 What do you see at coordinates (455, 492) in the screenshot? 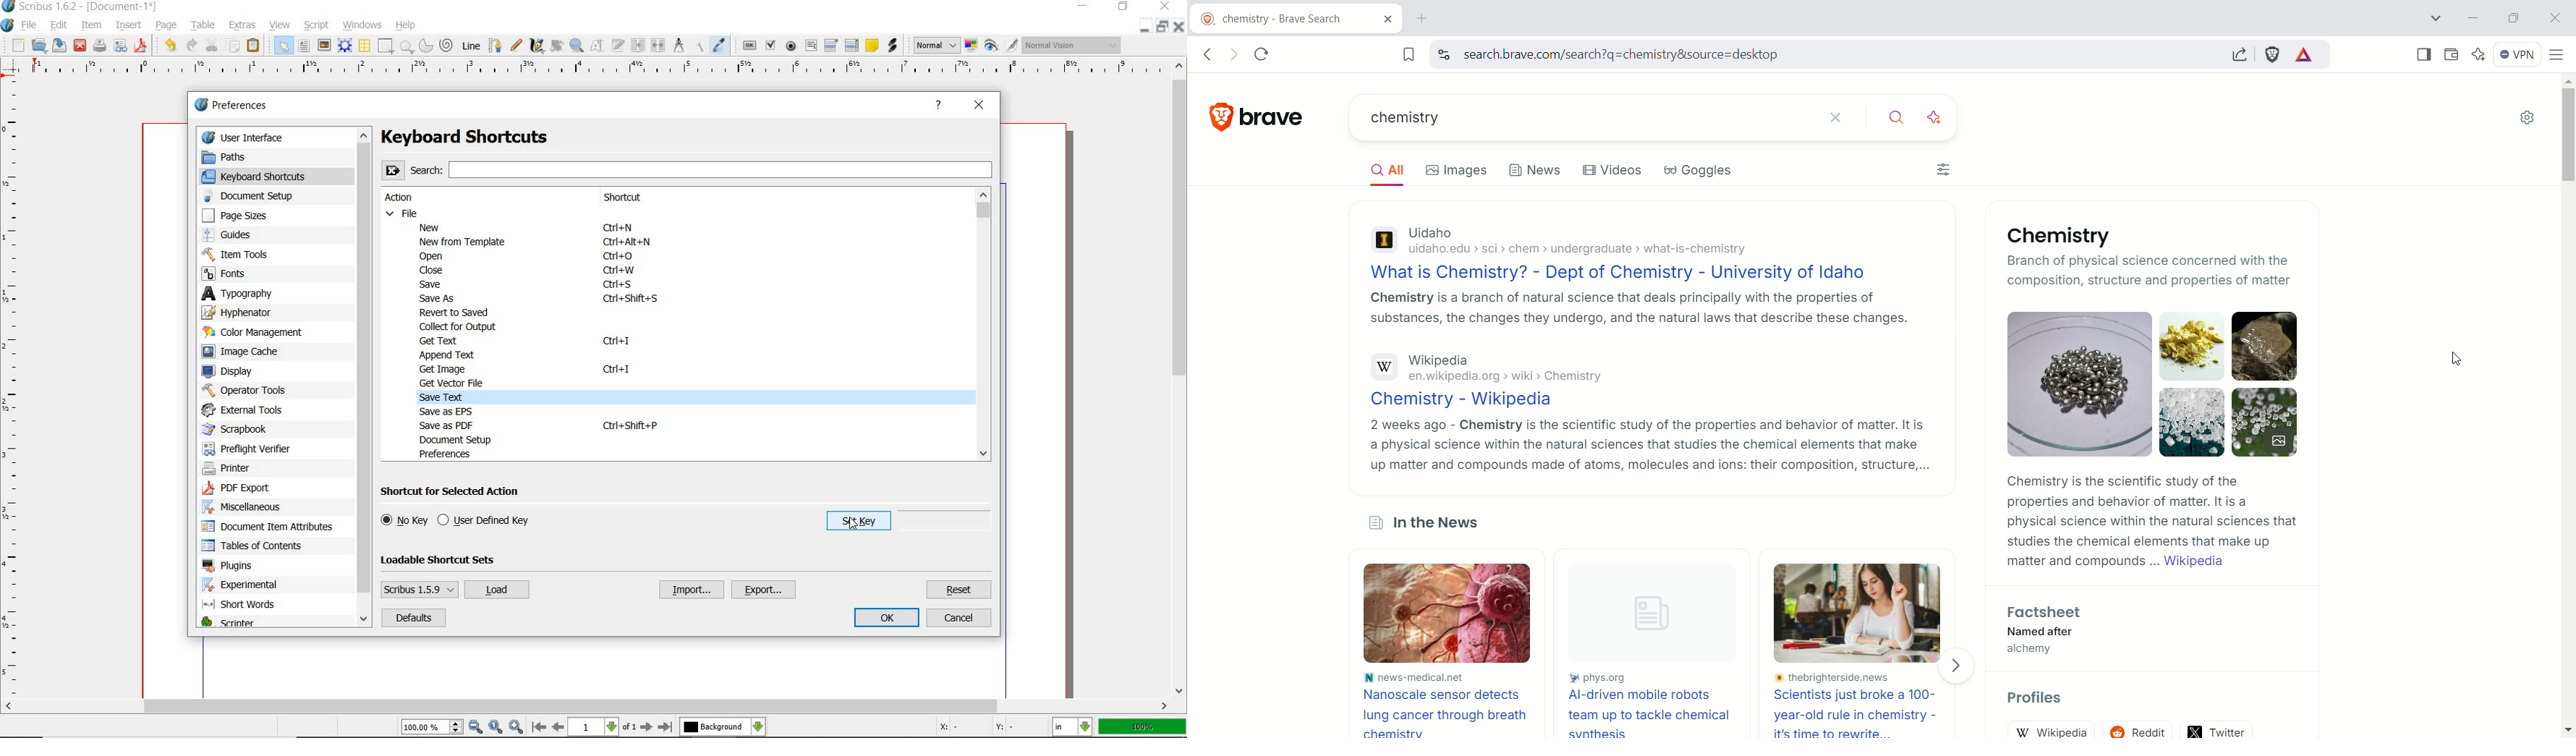
I see `shortcut for selected action` at bounding box center [455, 492].